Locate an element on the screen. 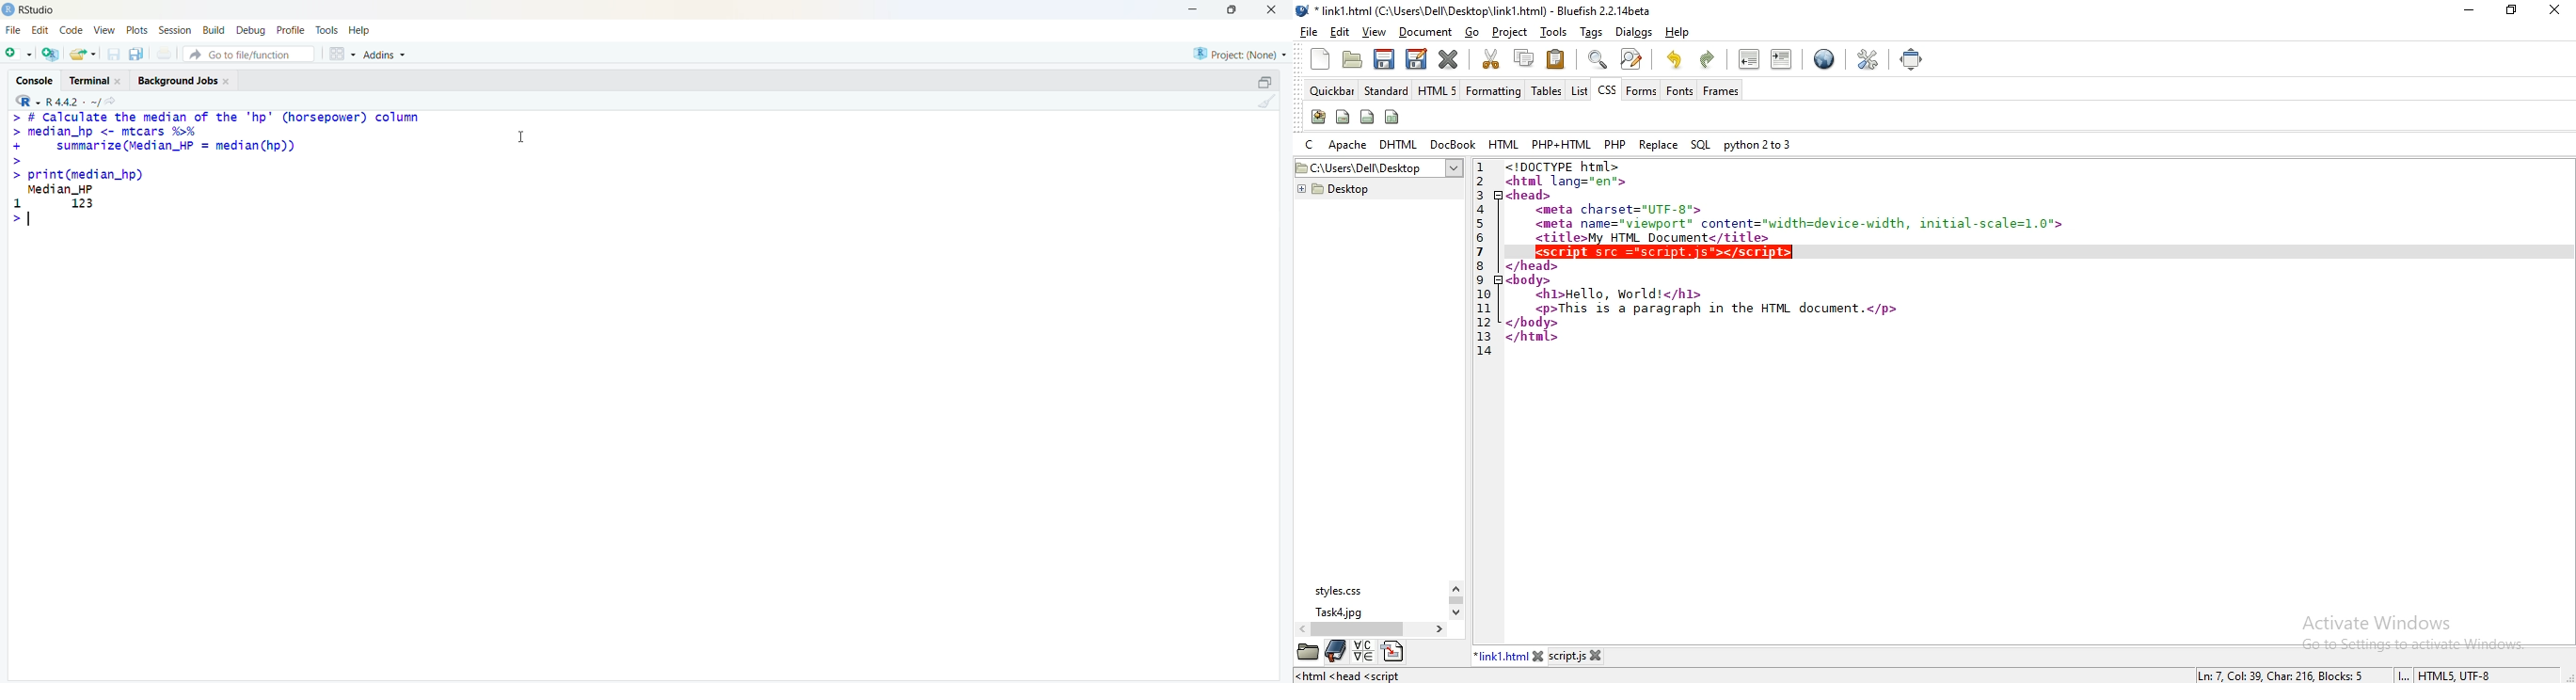  session is located at coordinates (175, 30).